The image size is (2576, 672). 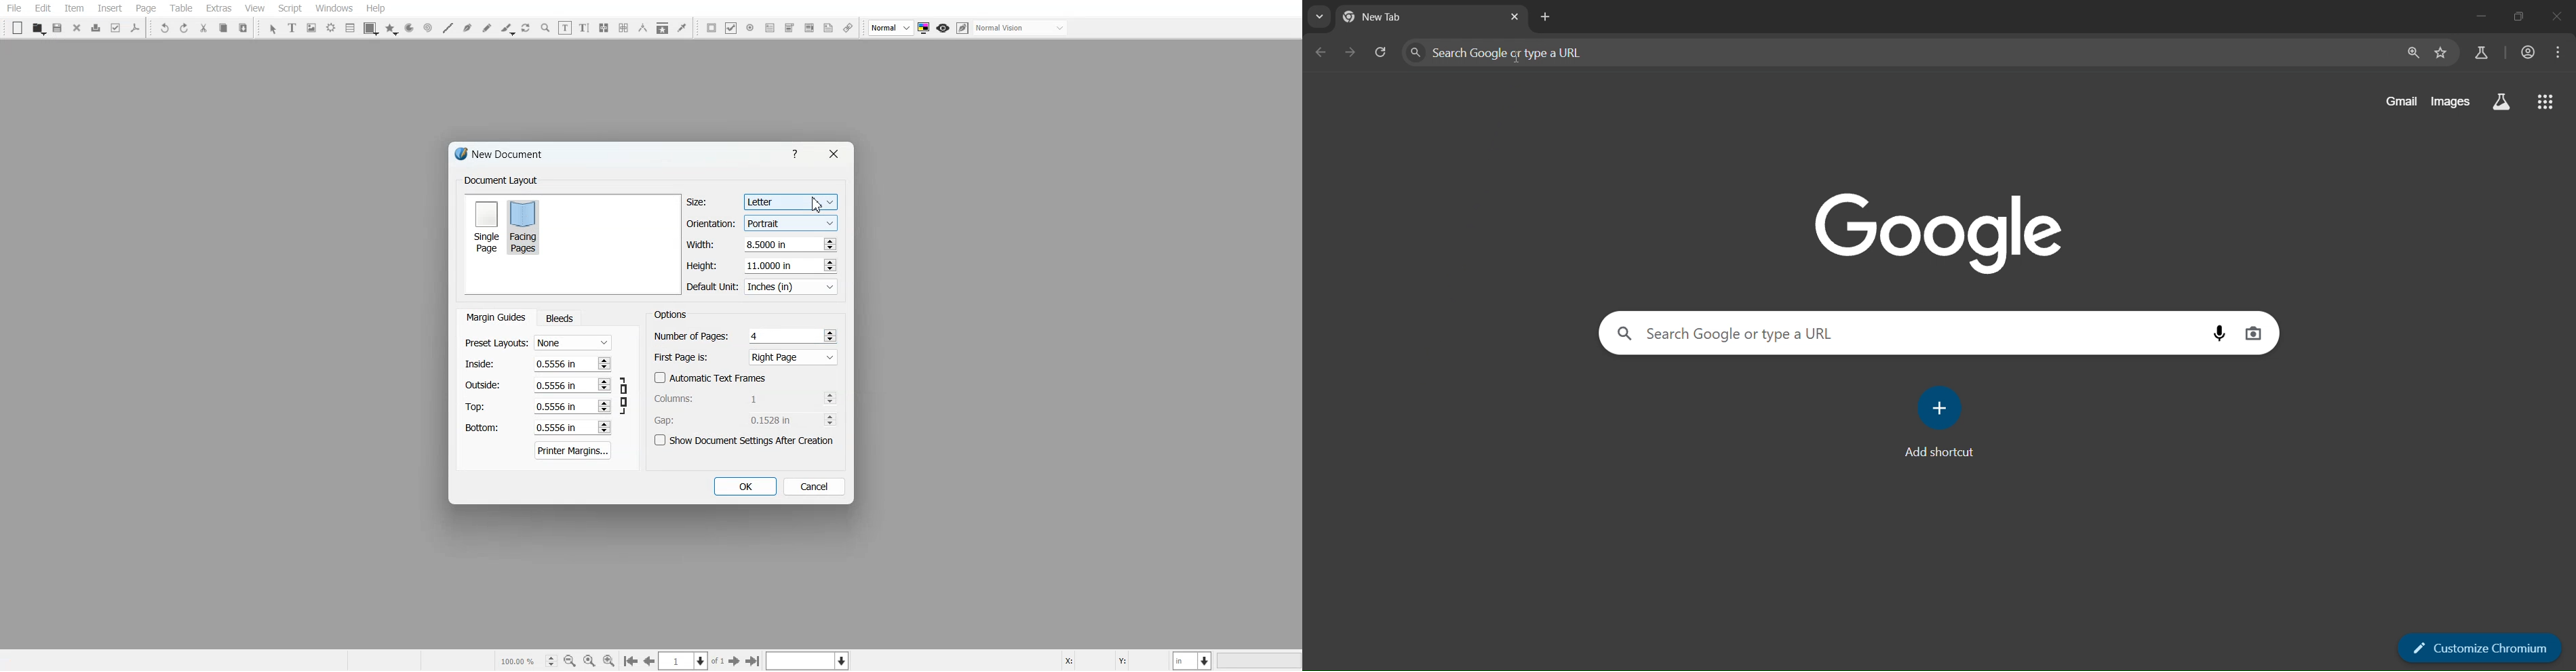 What do you see at coordinates (2449, 102) in the screenshot?
I see `images` at bounding box center [2449, 102].